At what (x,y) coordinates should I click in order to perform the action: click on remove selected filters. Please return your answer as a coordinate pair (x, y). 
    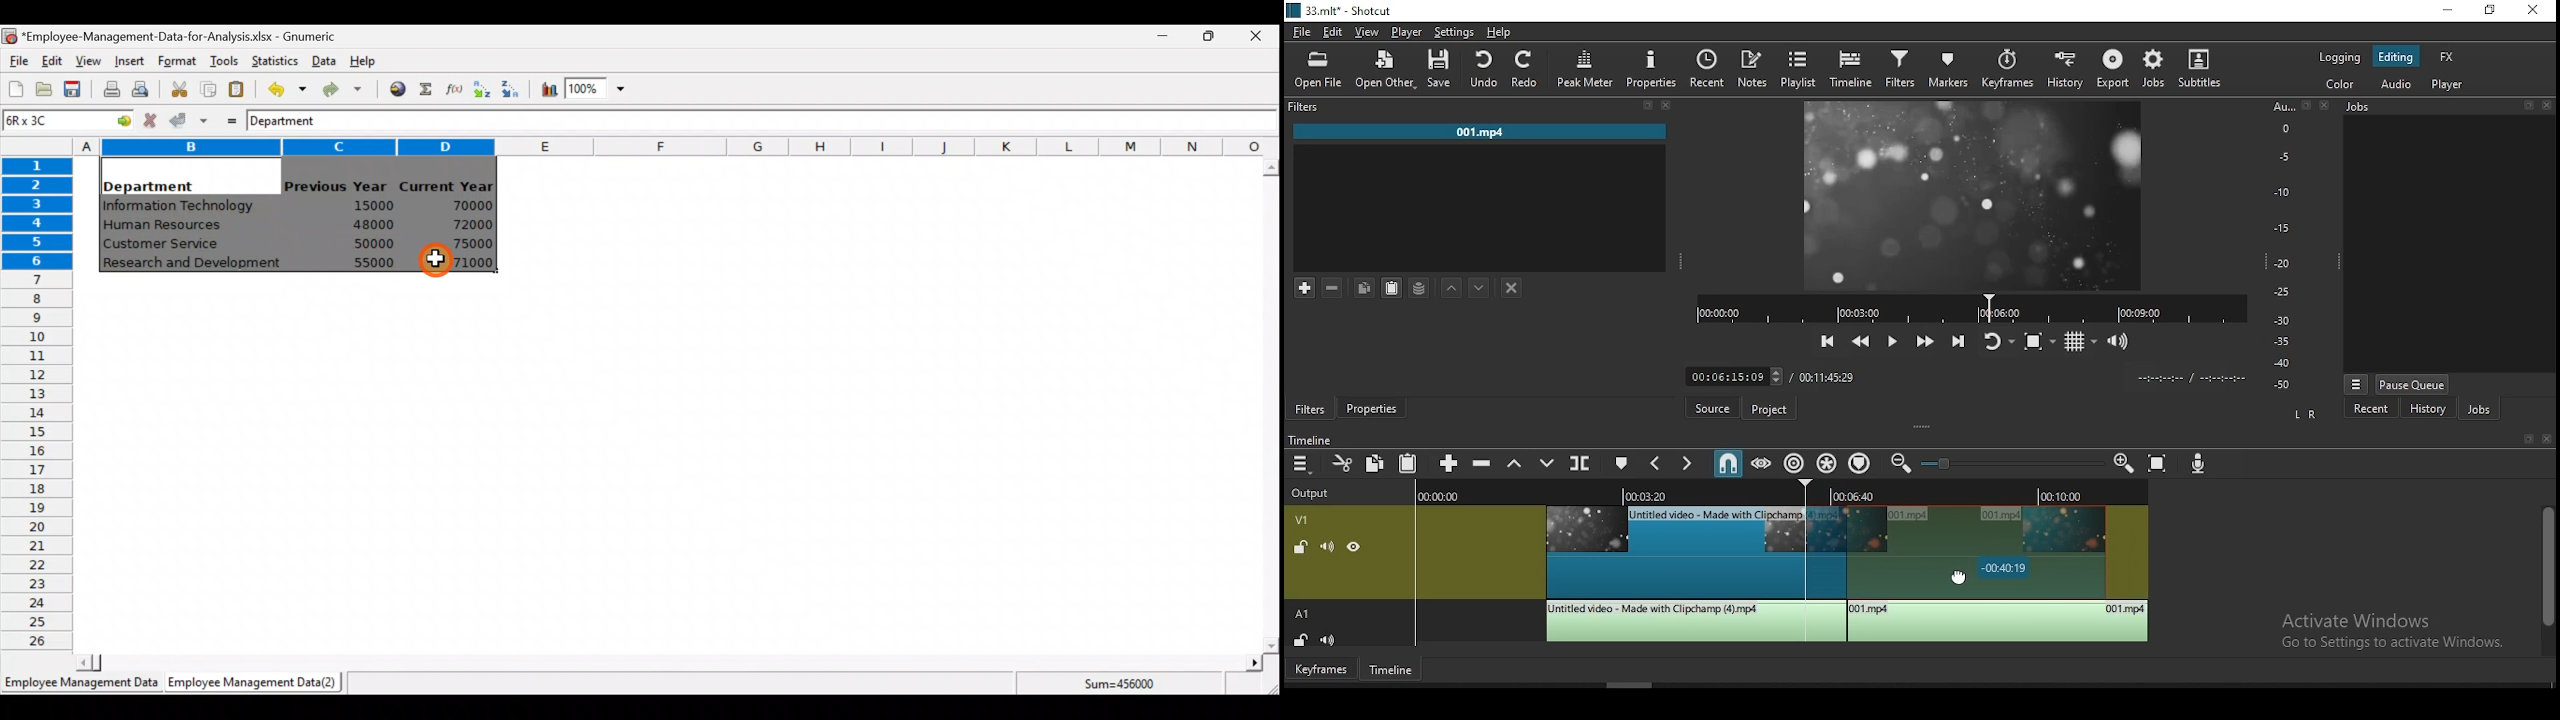
    Looking at the image, I should click on (1335, 285).